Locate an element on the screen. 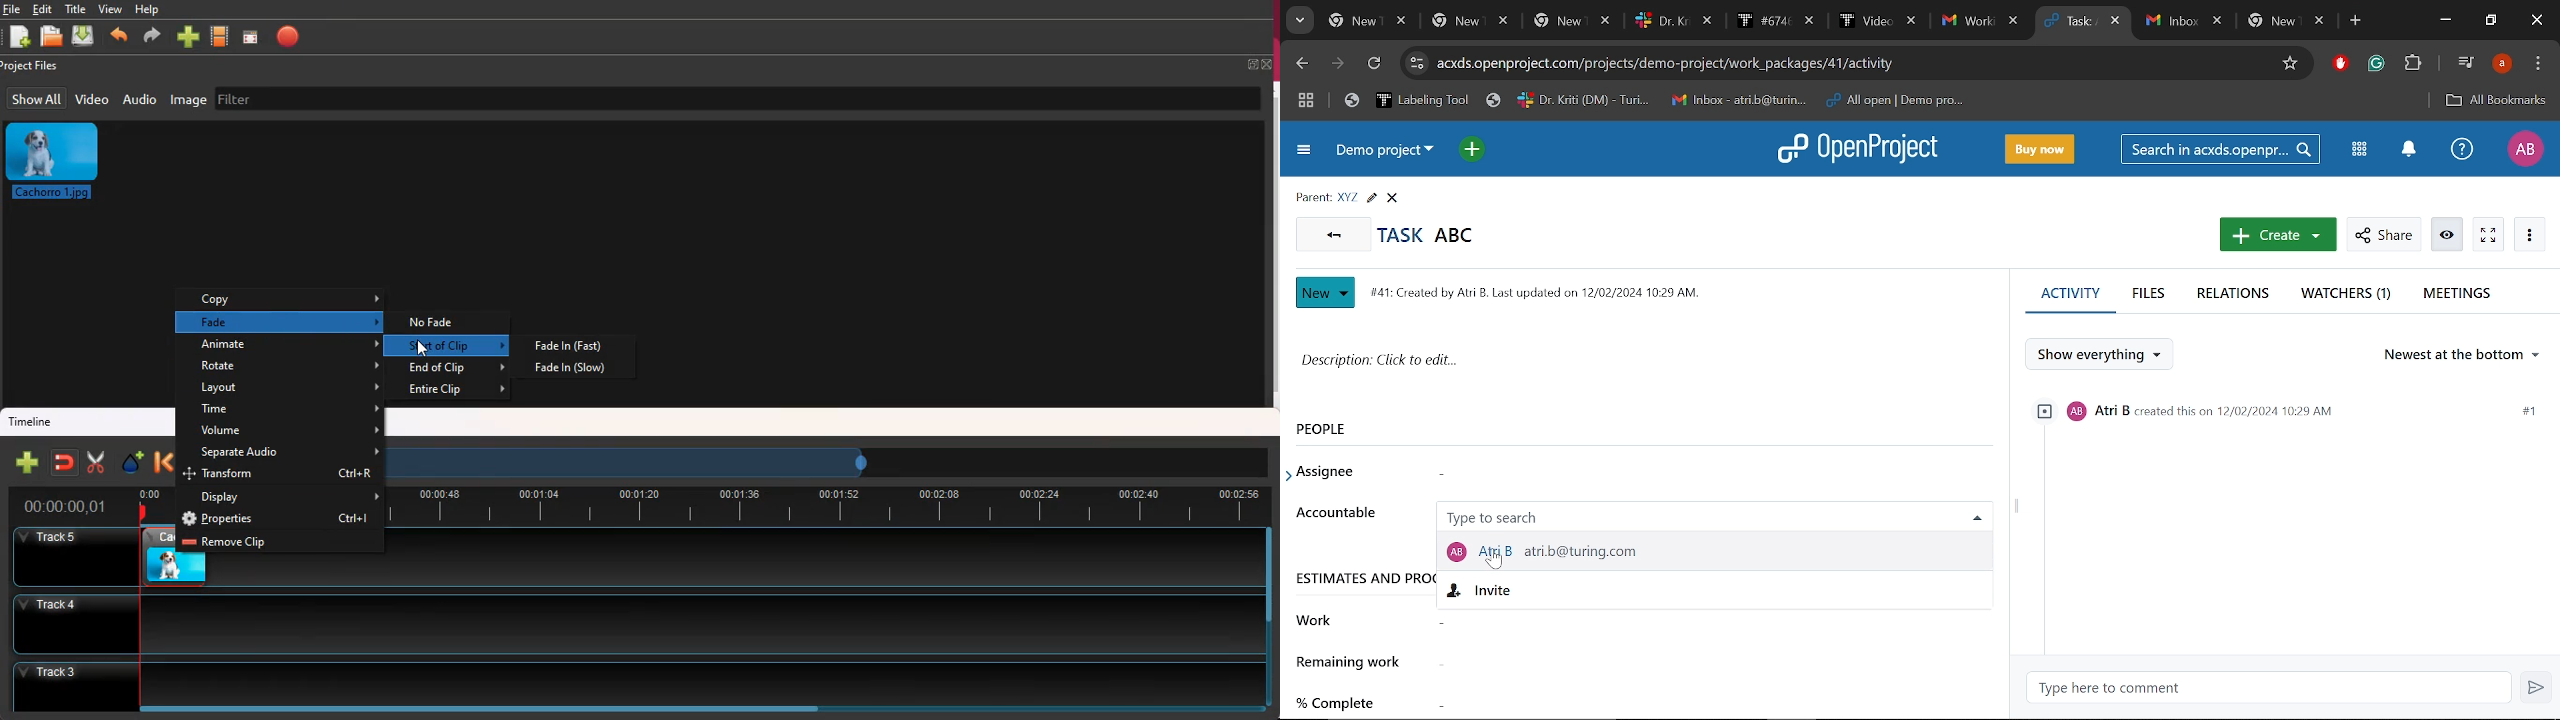 The image size is (2576, 728). Send is located at coordinates (2536, 688).